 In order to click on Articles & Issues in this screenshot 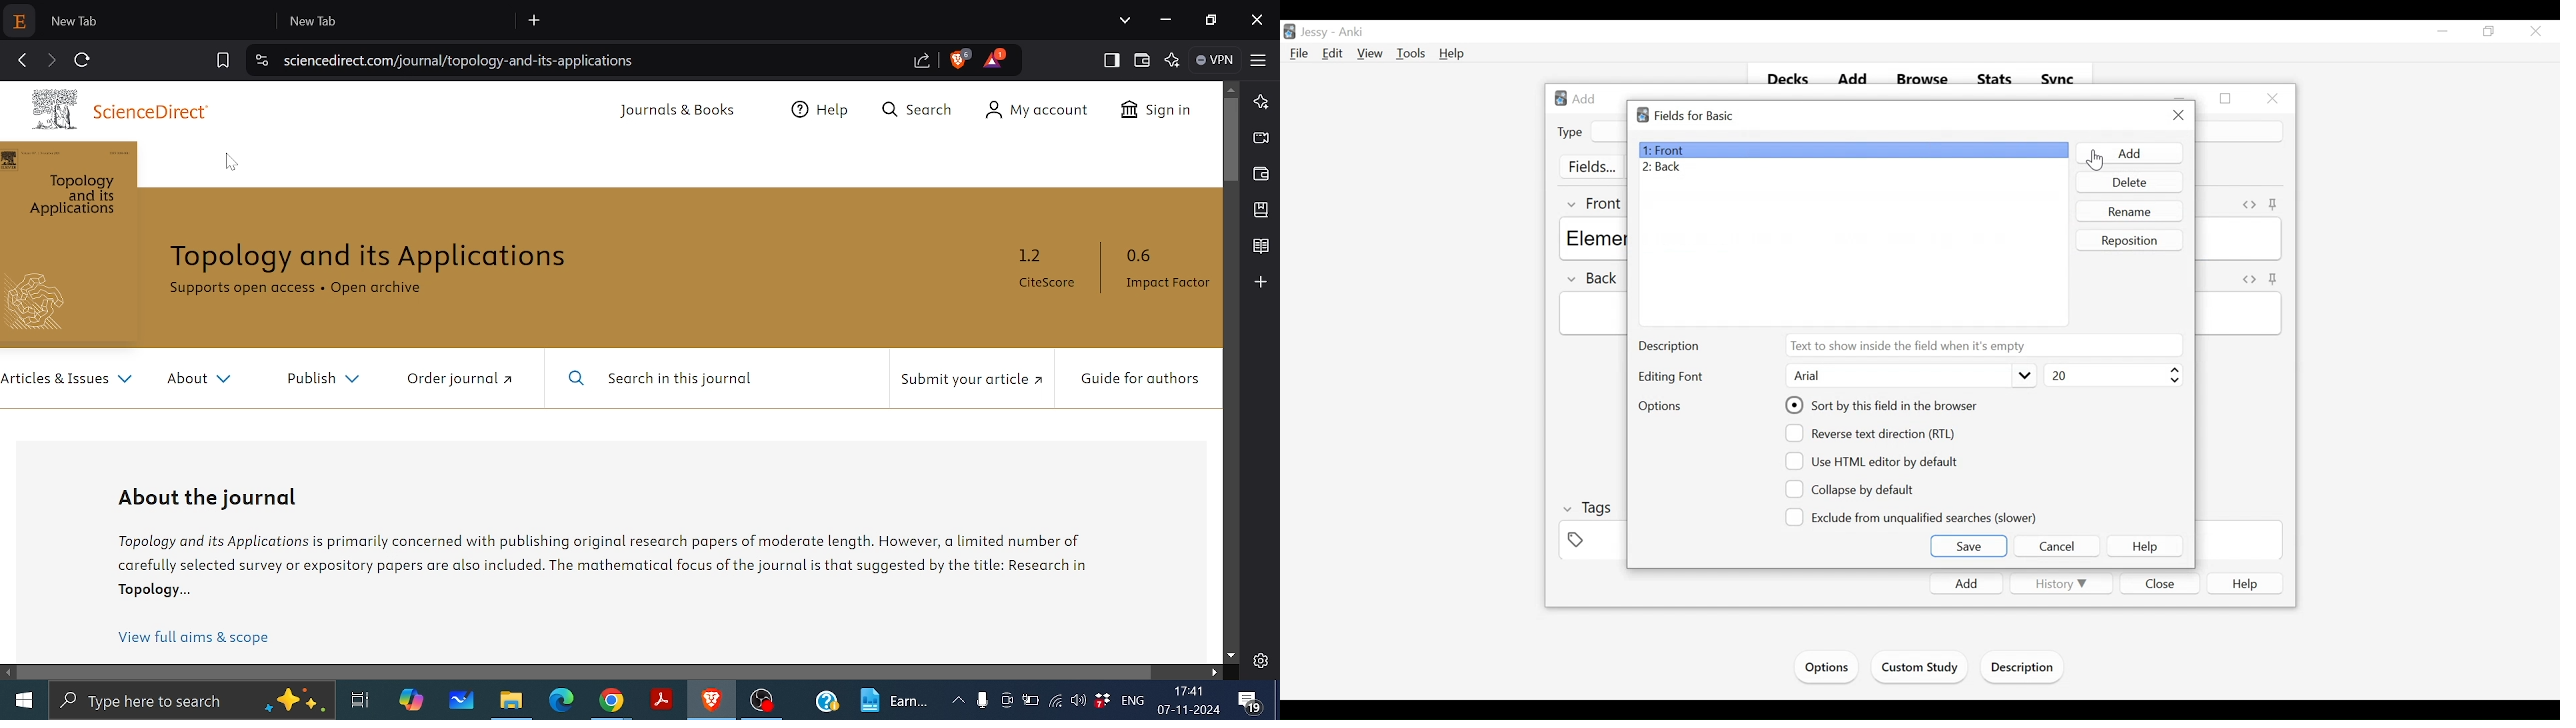, I will do `click(69, 380)`.